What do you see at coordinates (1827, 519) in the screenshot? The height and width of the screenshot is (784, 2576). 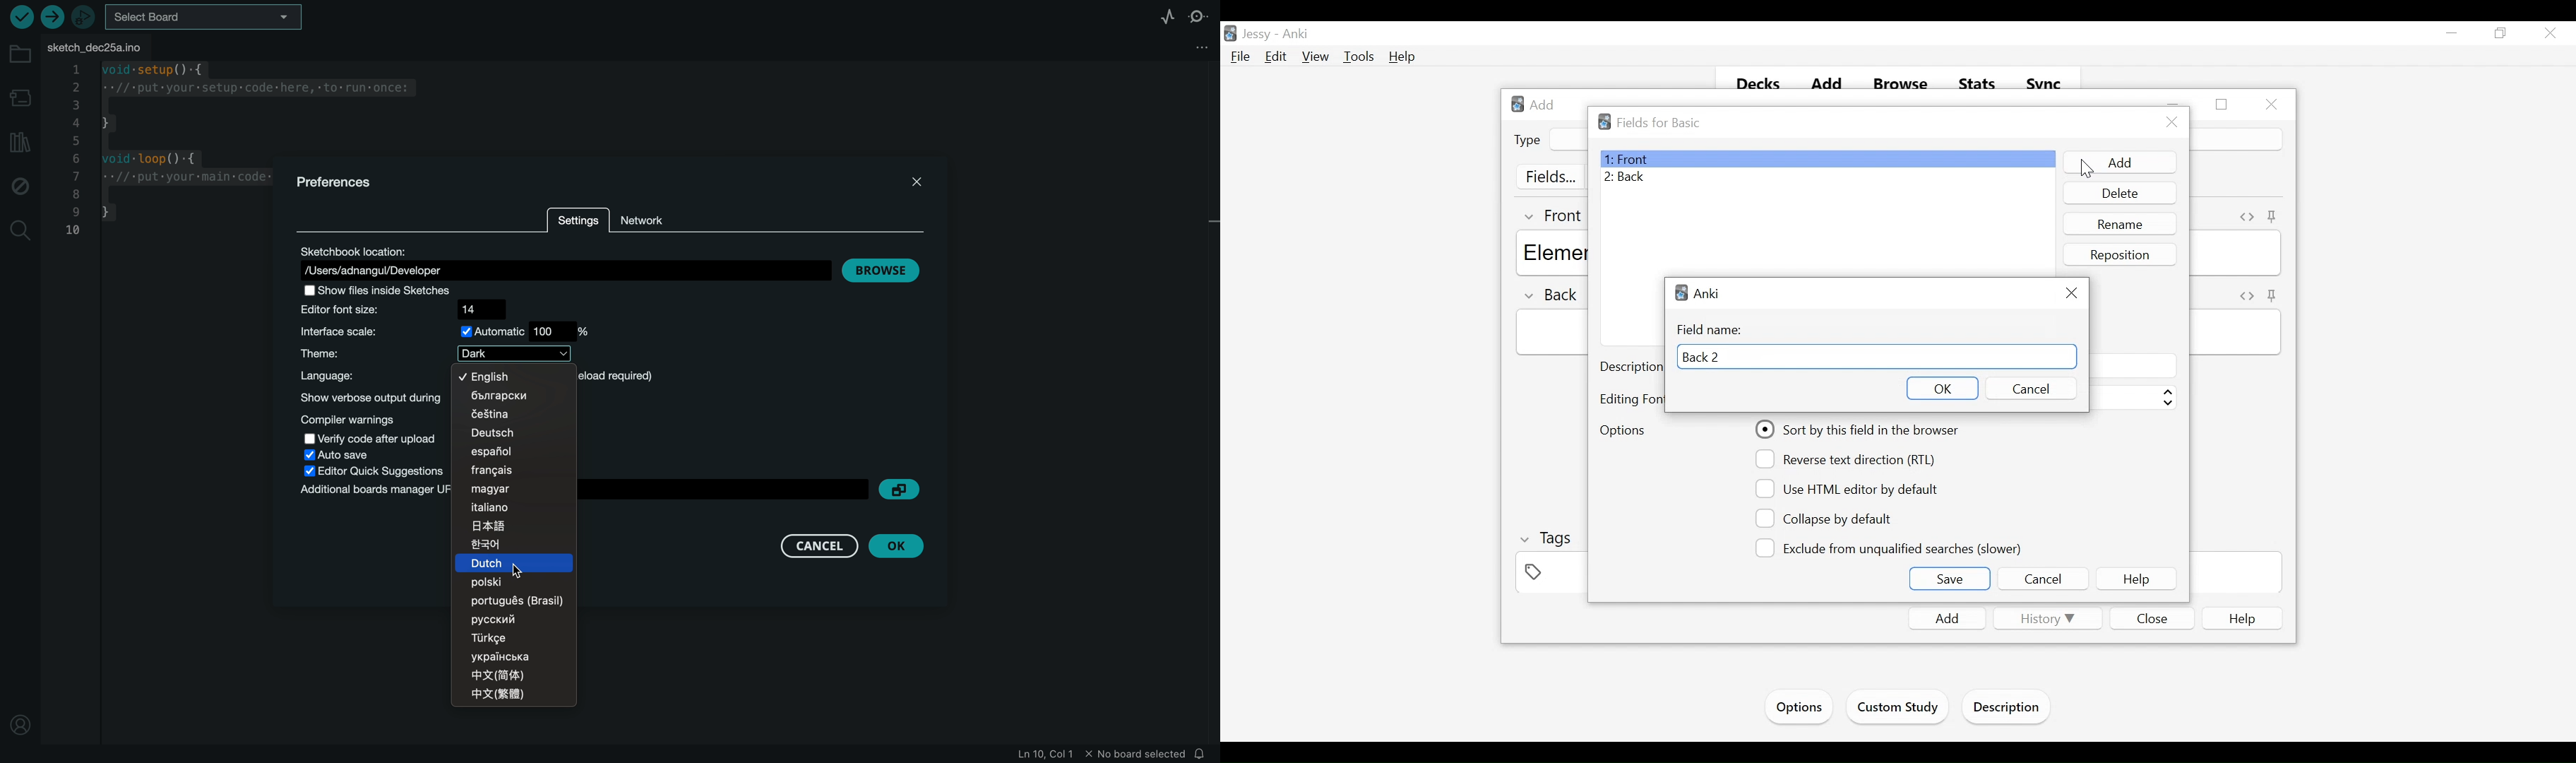 I see `(un)select Collapse by Default` at bounding box center [1827, 519].